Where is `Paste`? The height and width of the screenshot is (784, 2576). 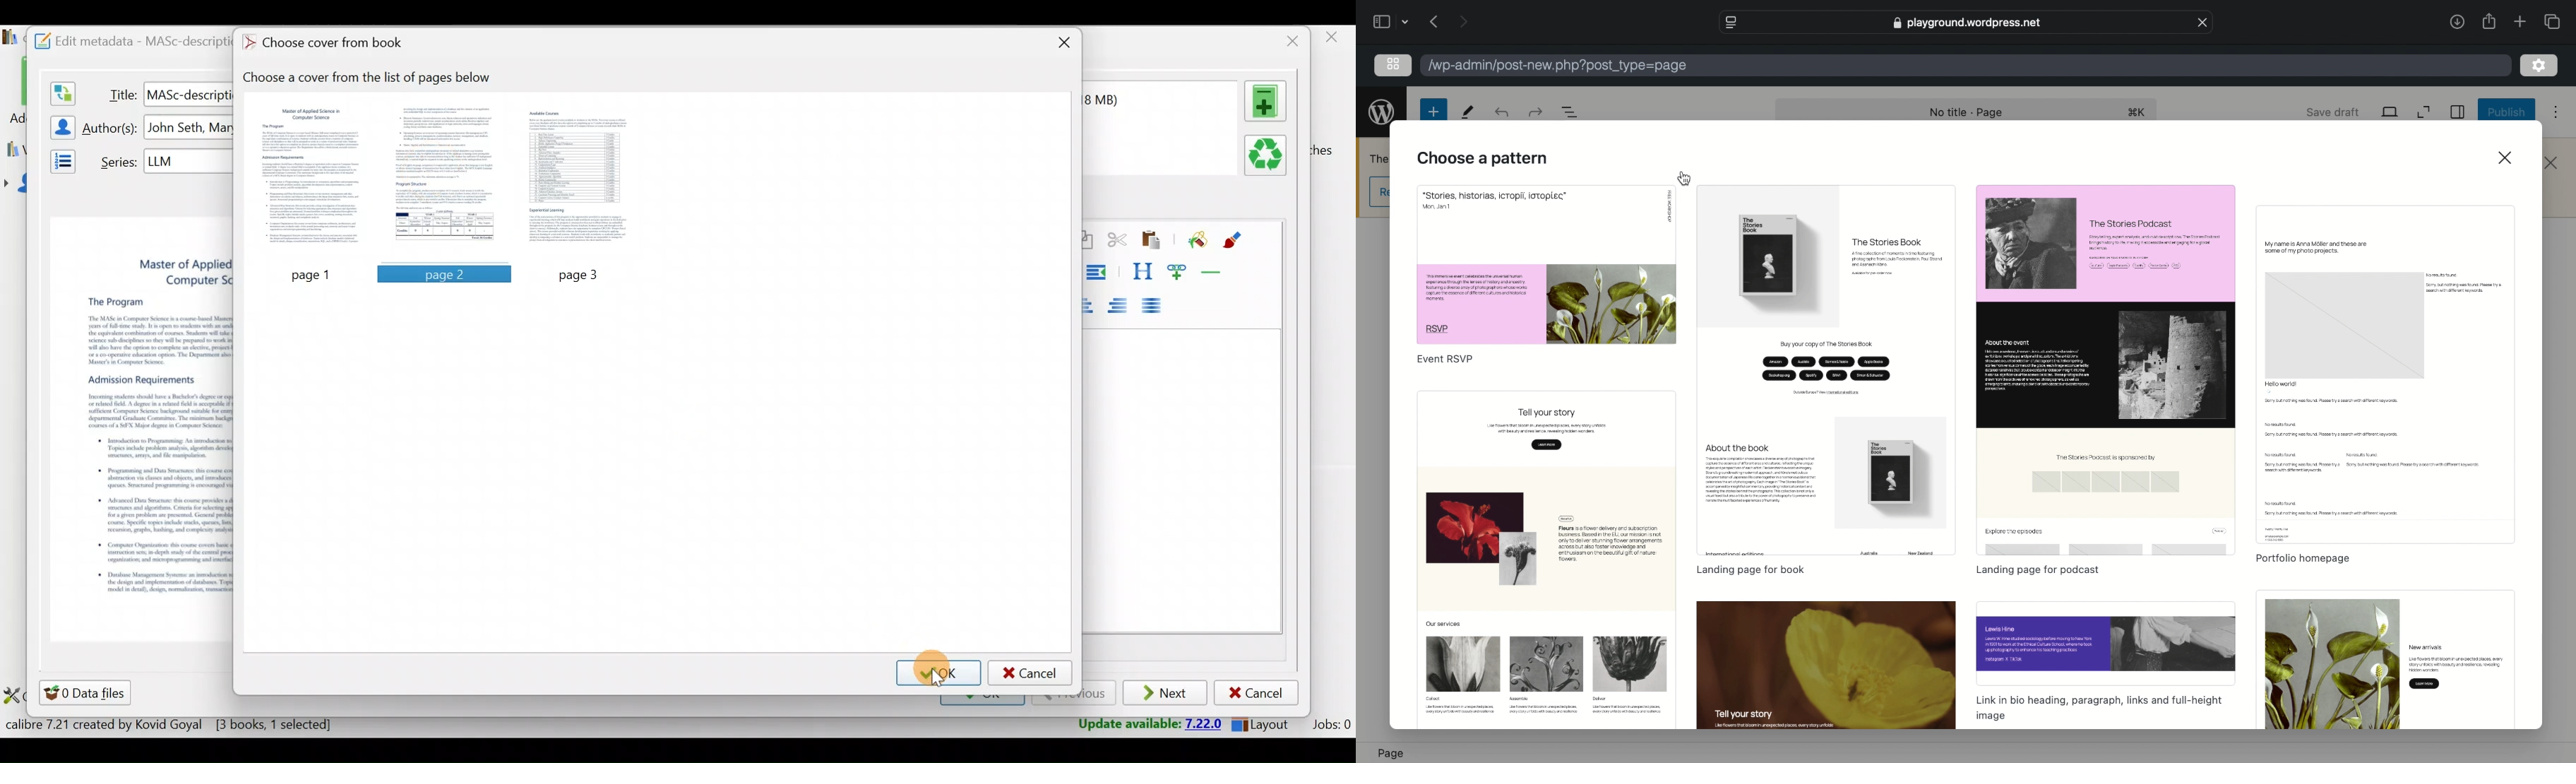
Paste is located at coordinates (1154, 241).